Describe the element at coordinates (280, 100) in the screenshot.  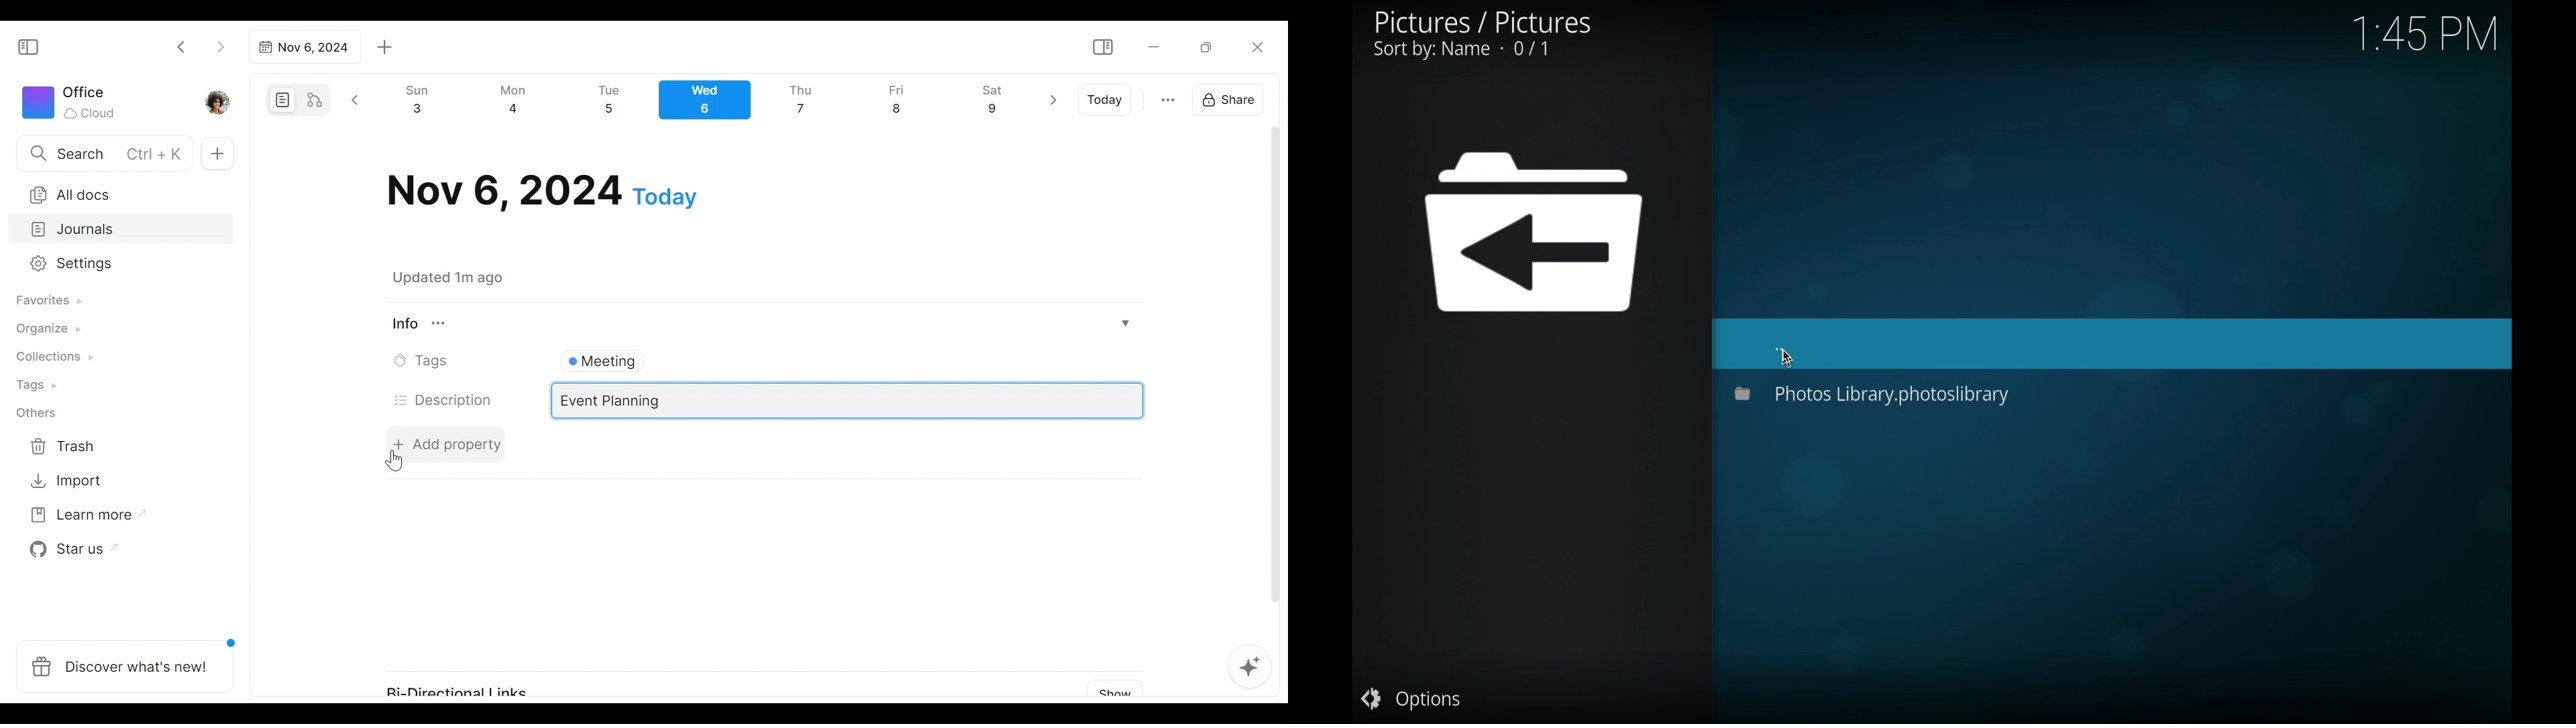
I see `Page mode` at that location.